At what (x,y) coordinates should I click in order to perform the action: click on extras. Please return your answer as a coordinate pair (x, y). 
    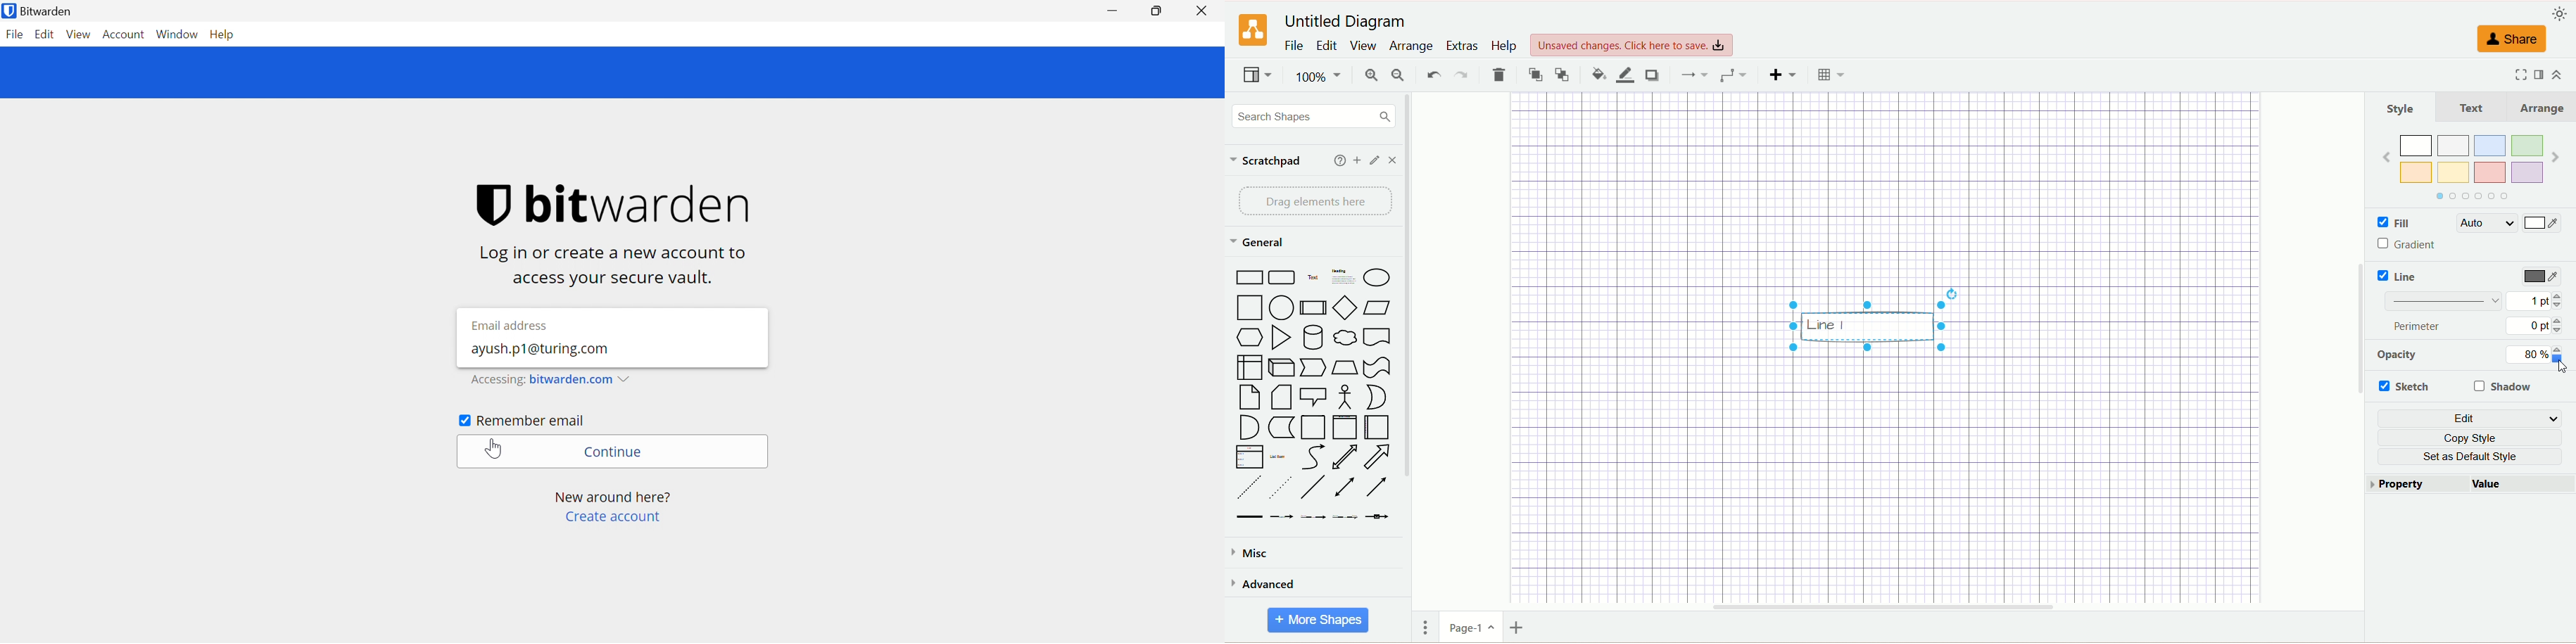
    Looking at the image, I should click on (1462, 45).